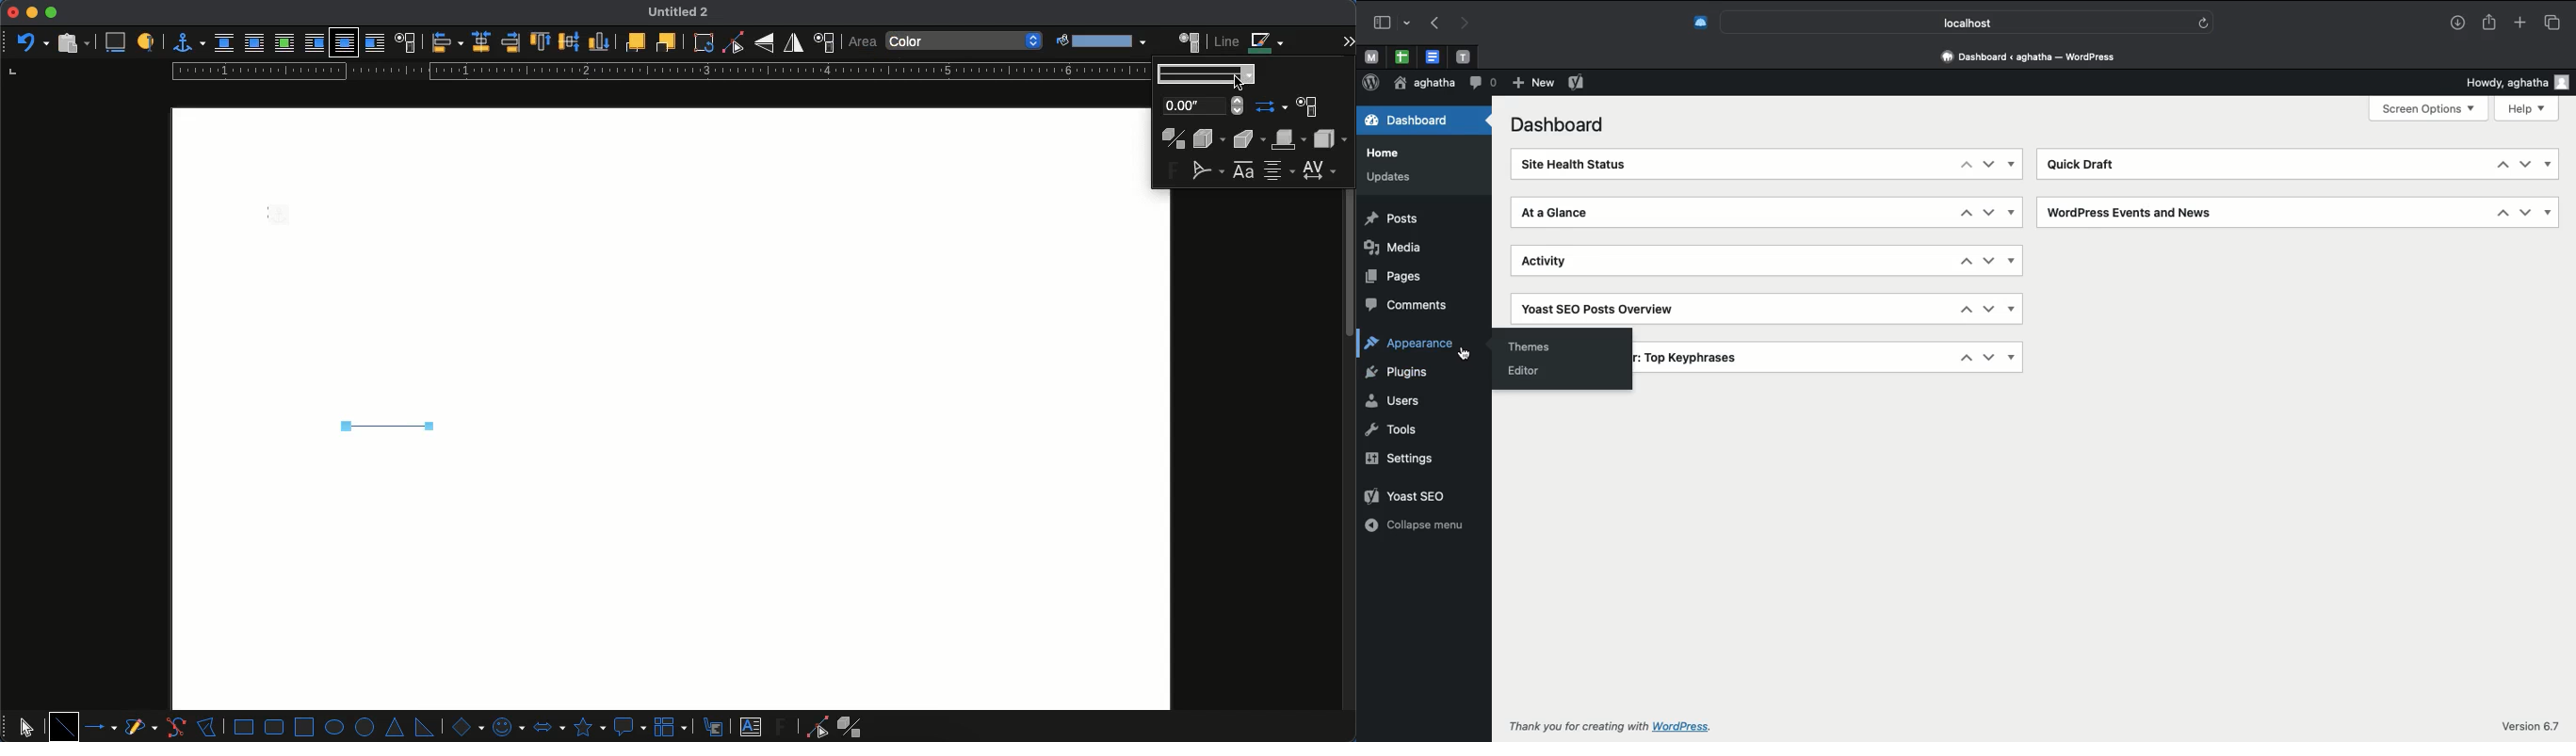 This screenshot has width=2576, height=756. Describe the element at coordinates (2529, 108) in the screenshot. I see `Help` at that location.